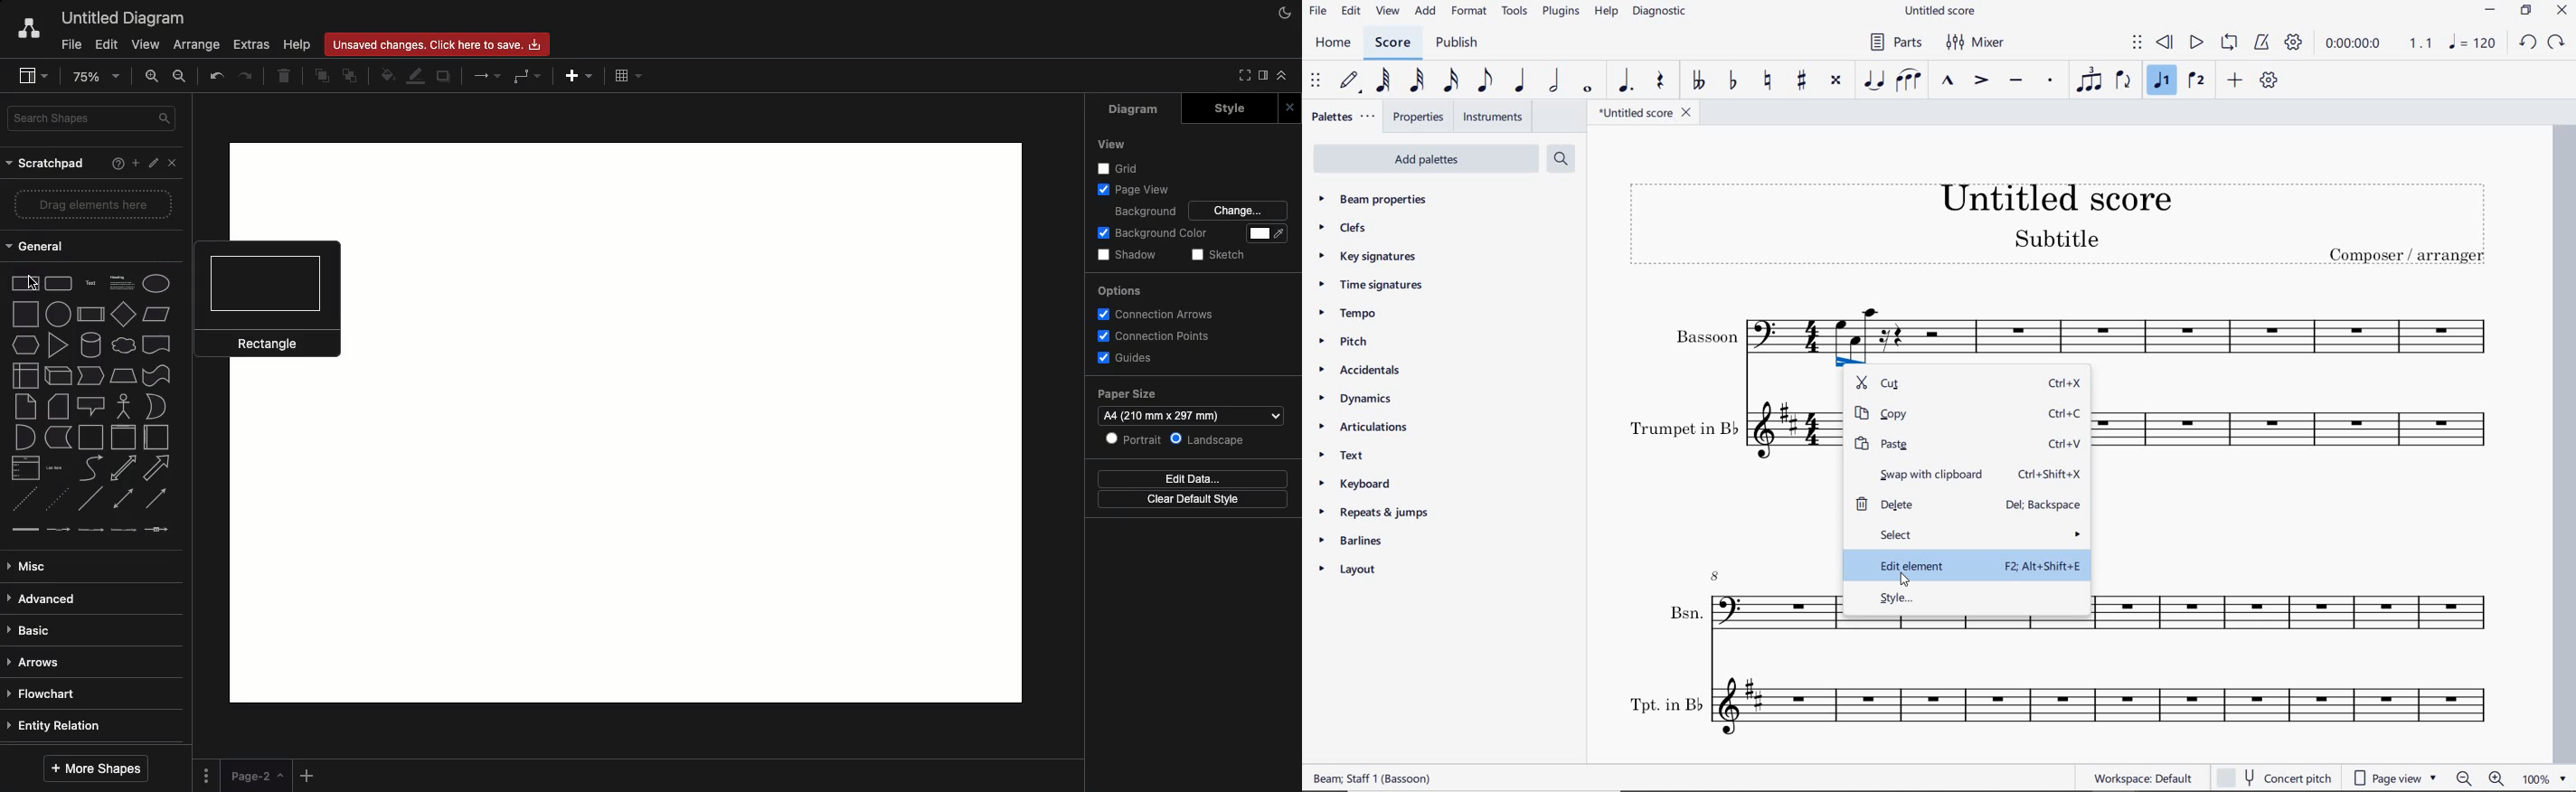 The image size is (2576, 812). Describe the element at coordinates (156, 497) in the screenshot. I see `directional connector` at that location.